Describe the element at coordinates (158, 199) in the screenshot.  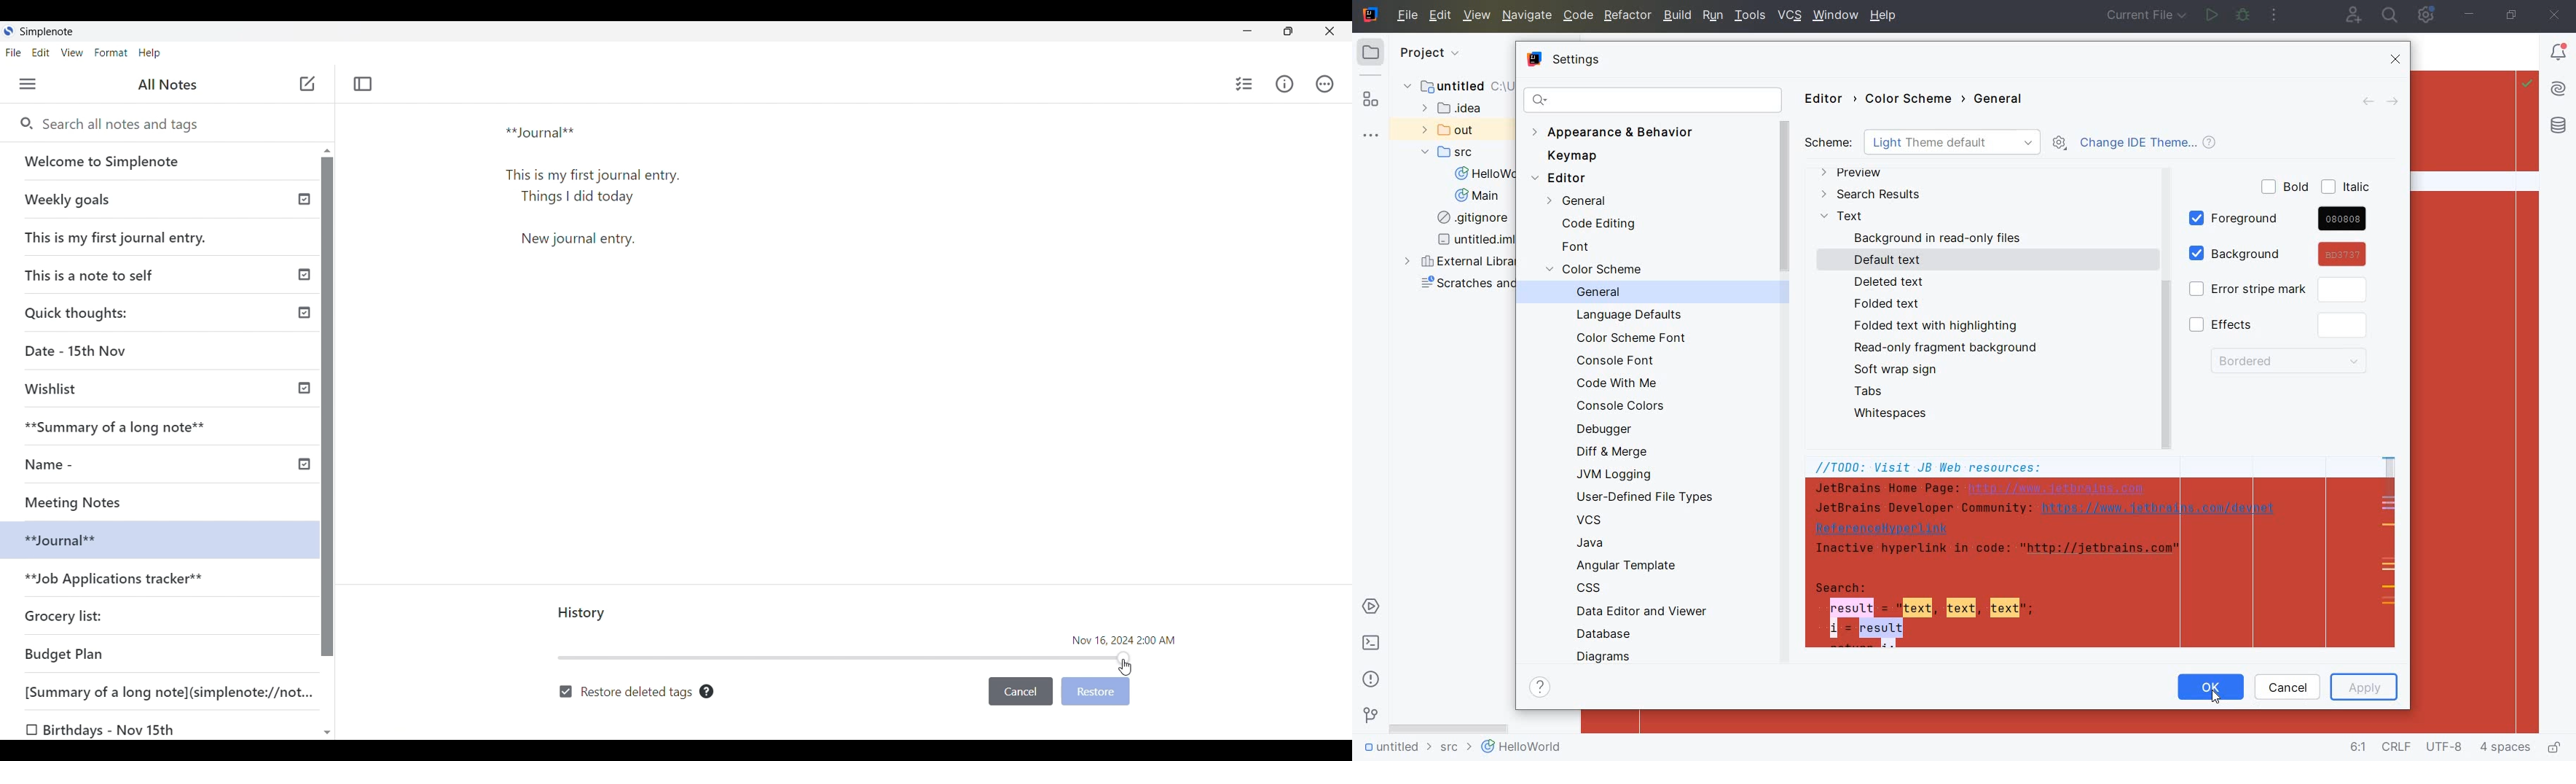
I see `weekly goals` at that location.